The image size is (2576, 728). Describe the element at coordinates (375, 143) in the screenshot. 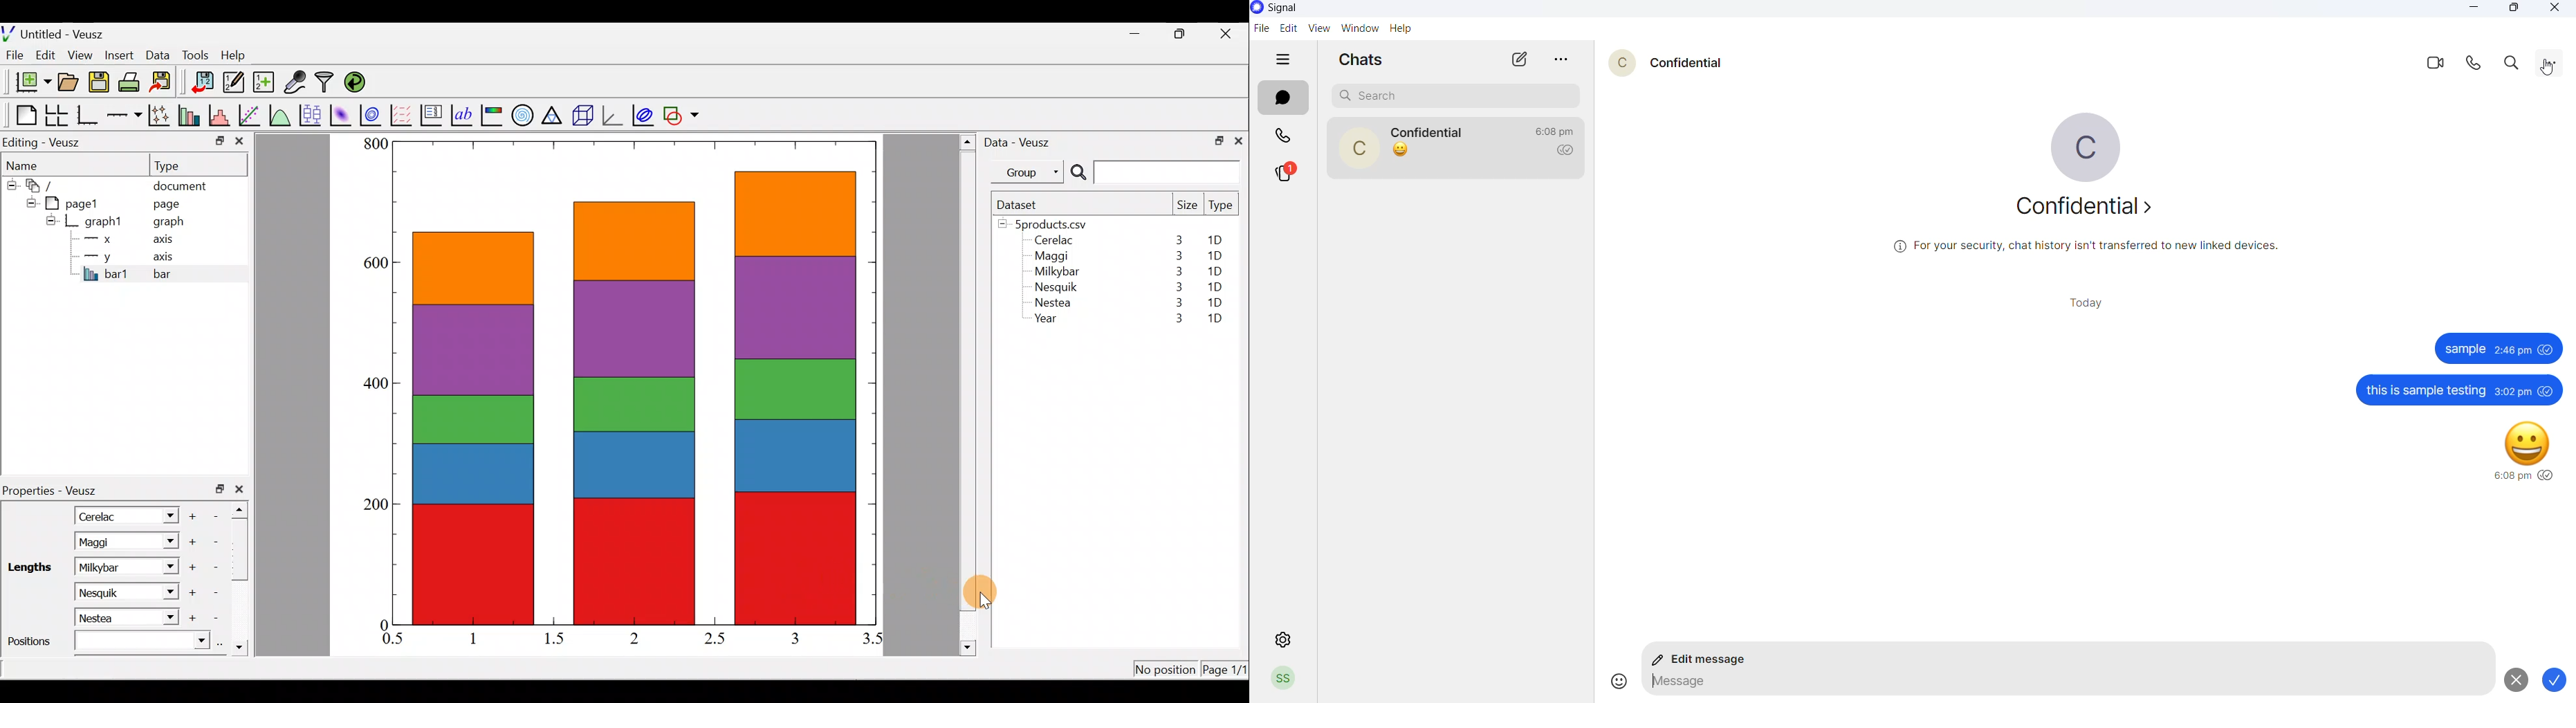

I see `800` at that location.